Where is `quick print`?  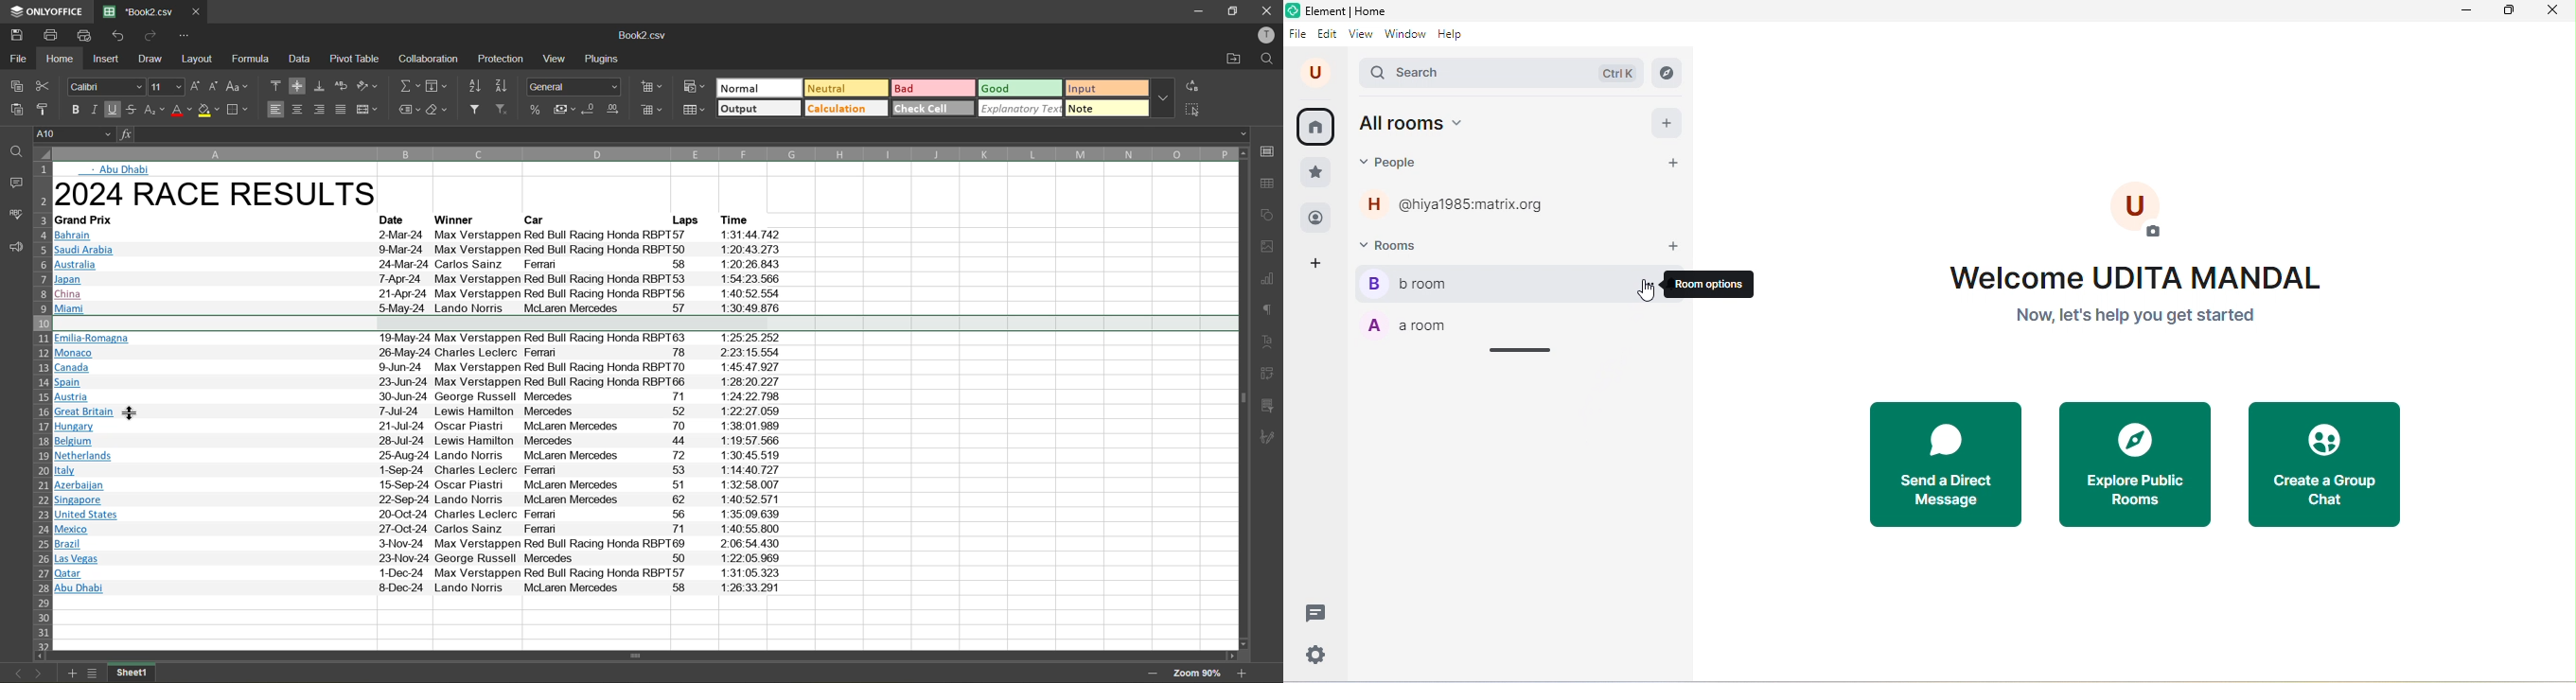 quick print is located at coordinates (85, 35).